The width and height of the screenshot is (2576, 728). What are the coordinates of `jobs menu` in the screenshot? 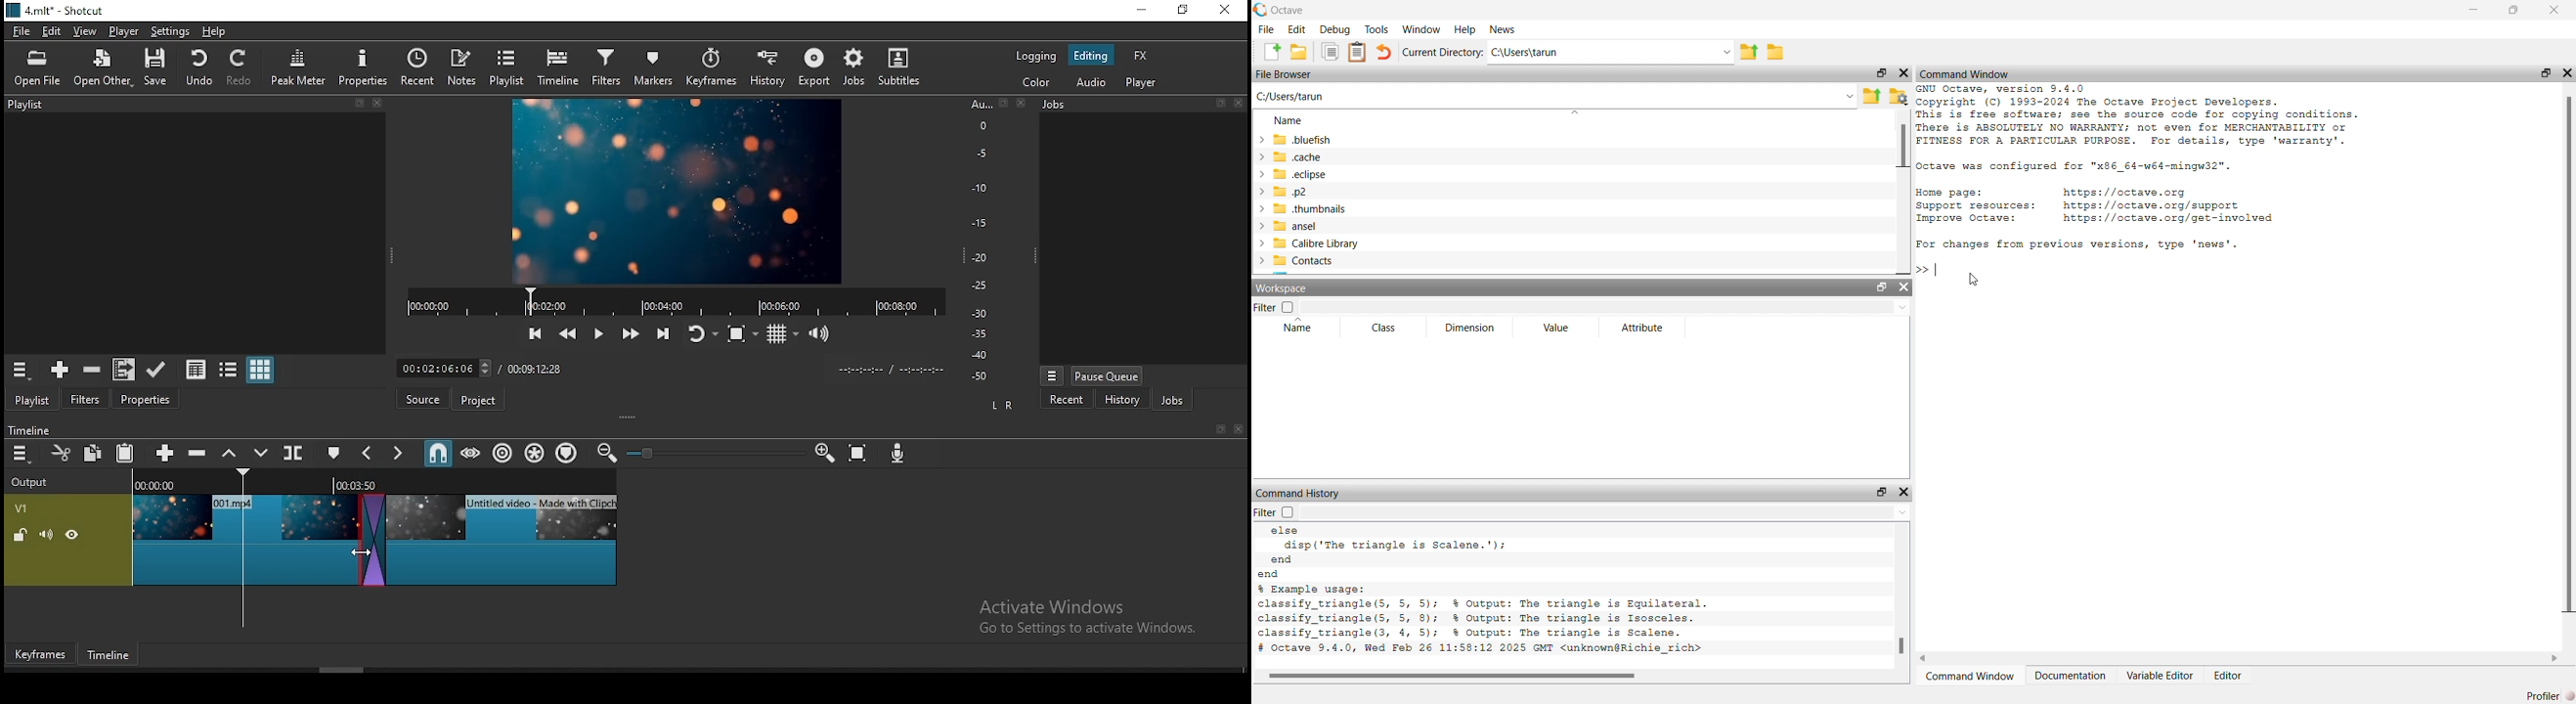 It's located at (1052, 376).